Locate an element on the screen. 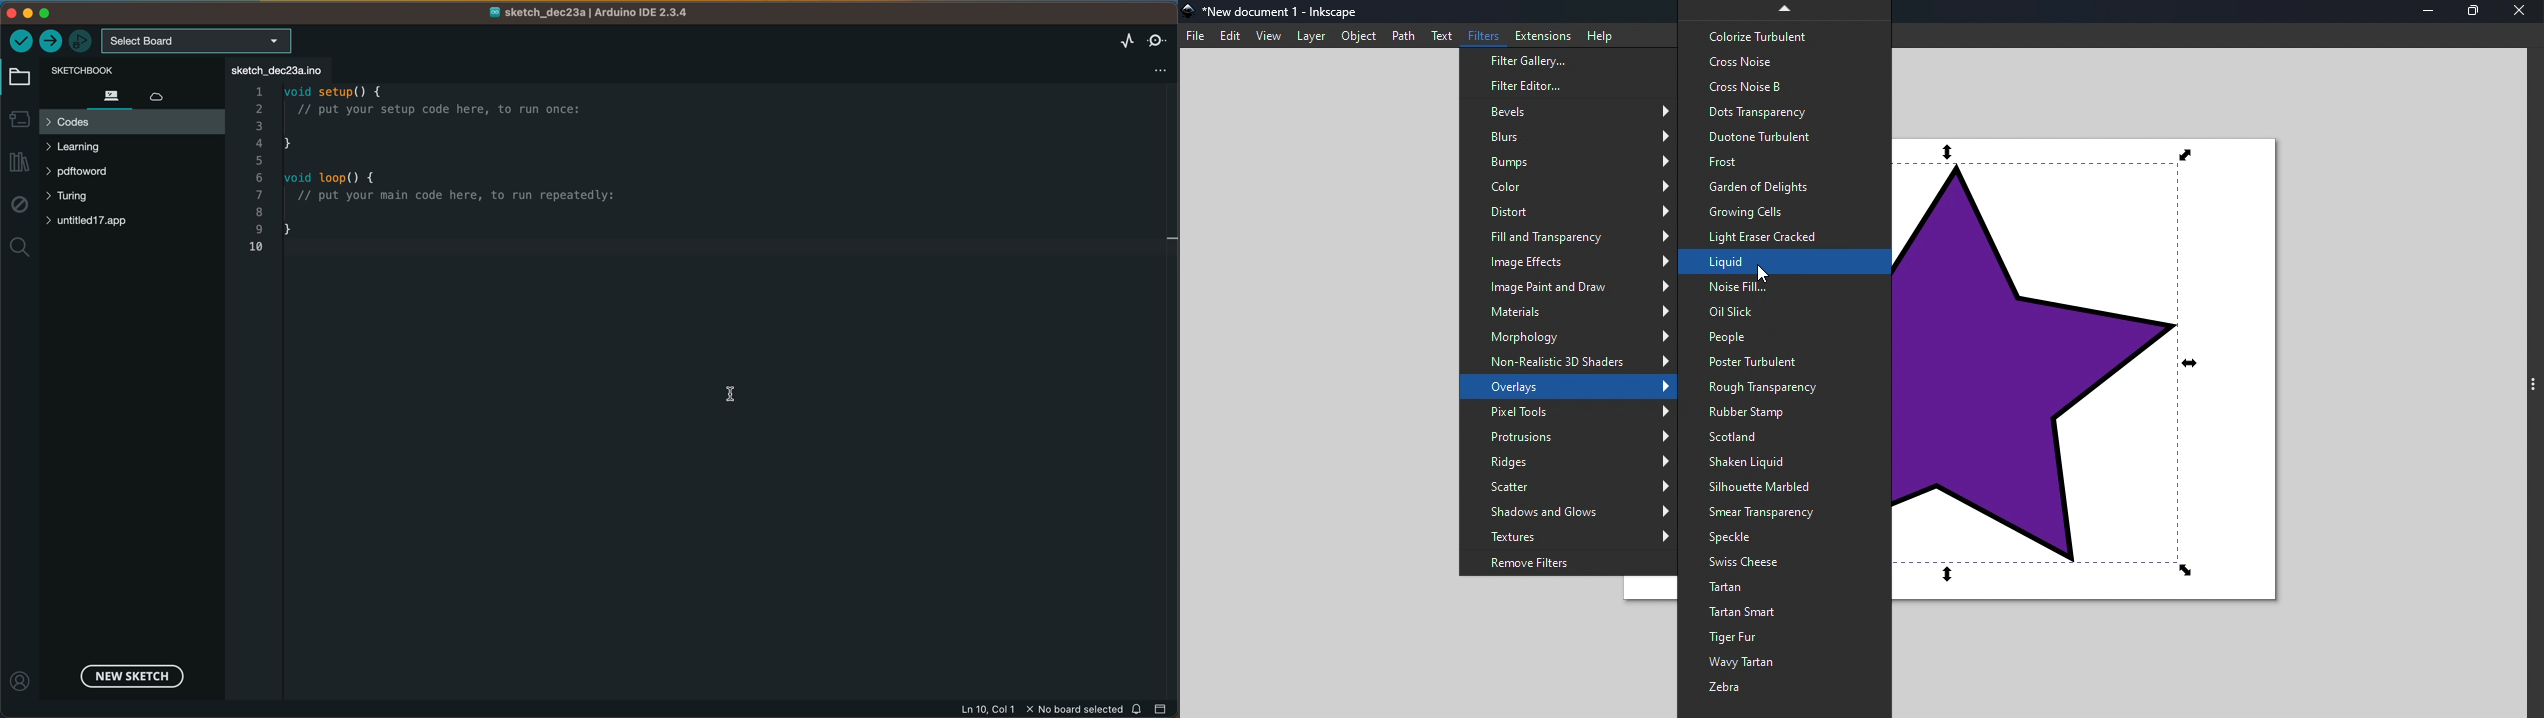 The height and width of the screenshot is (728, 2548). Speckle is located at coordinates (1785, 538).